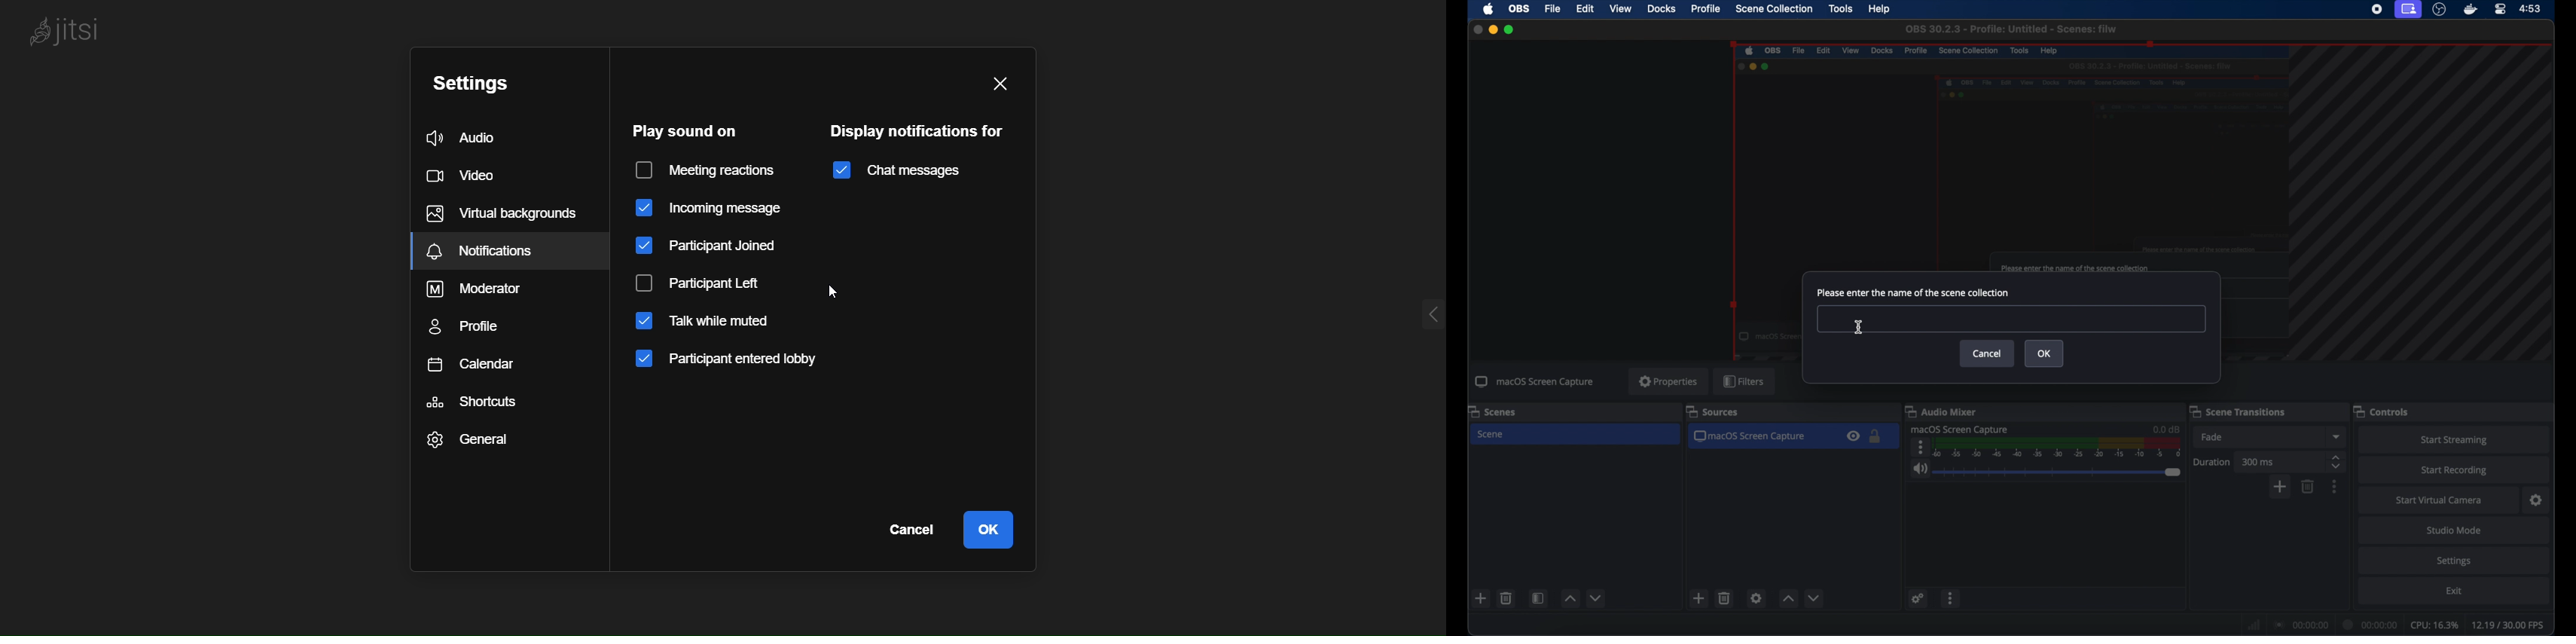  Describe the element at coordinates (2059, 448) in the screenshot. I see `scale` at that location.